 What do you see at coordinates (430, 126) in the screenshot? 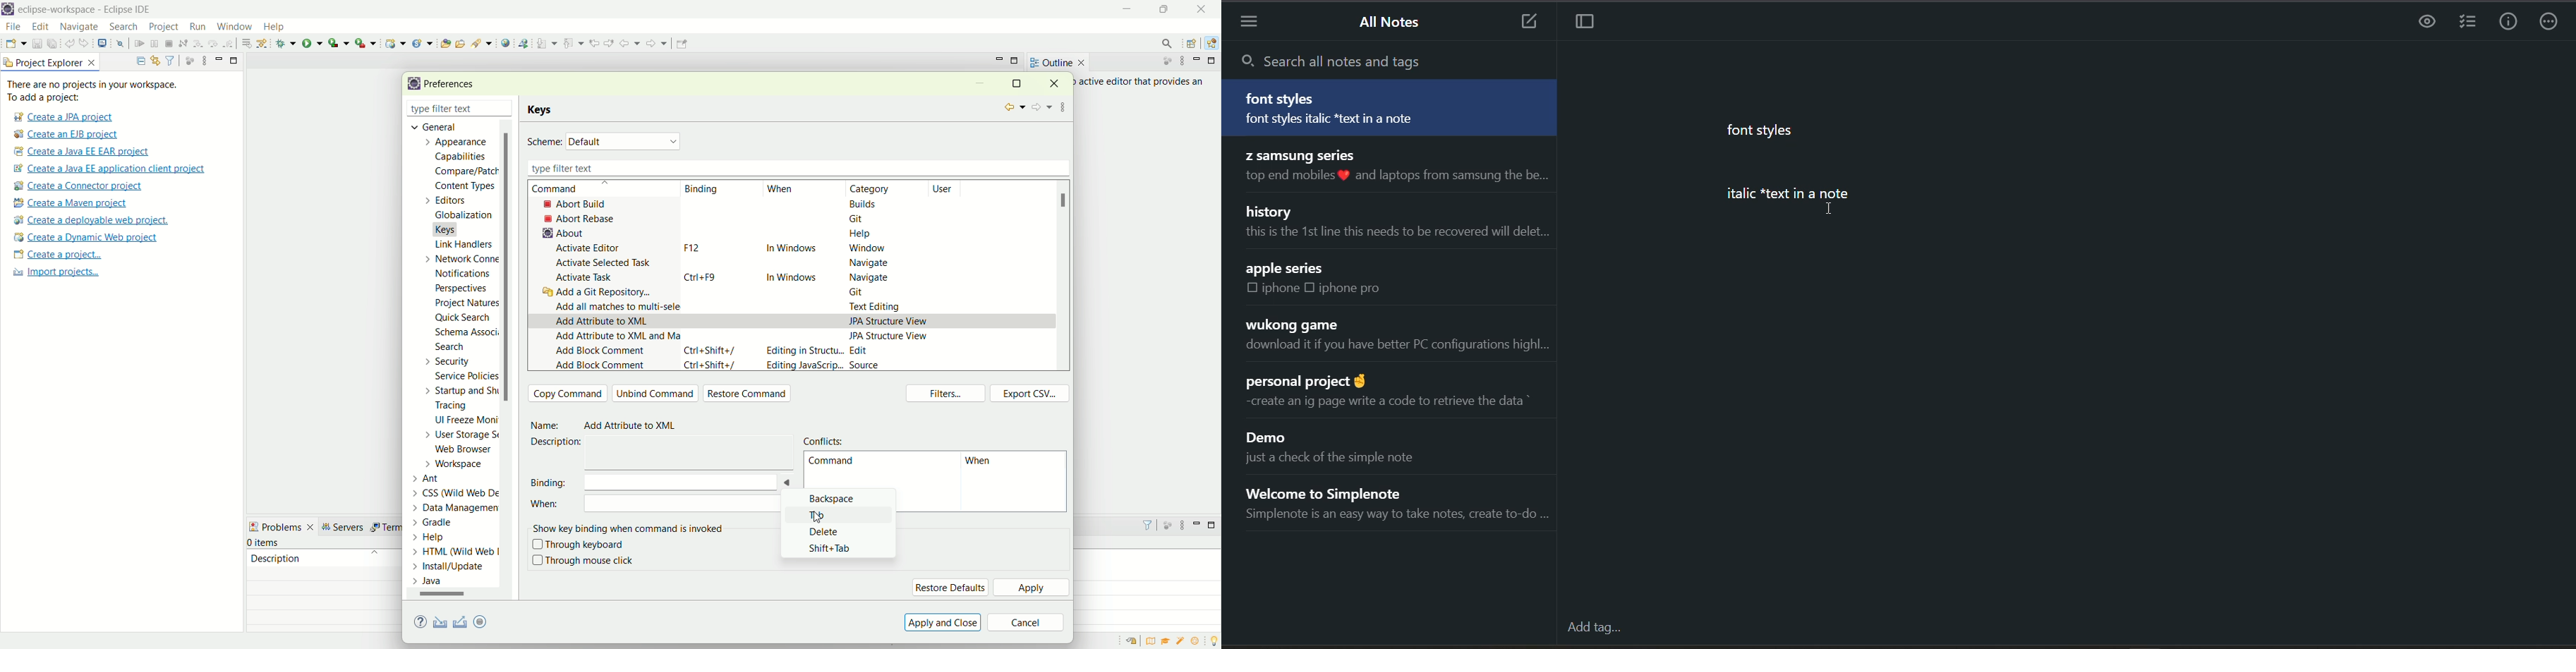
I see `general` at bounding box center [430, 126].